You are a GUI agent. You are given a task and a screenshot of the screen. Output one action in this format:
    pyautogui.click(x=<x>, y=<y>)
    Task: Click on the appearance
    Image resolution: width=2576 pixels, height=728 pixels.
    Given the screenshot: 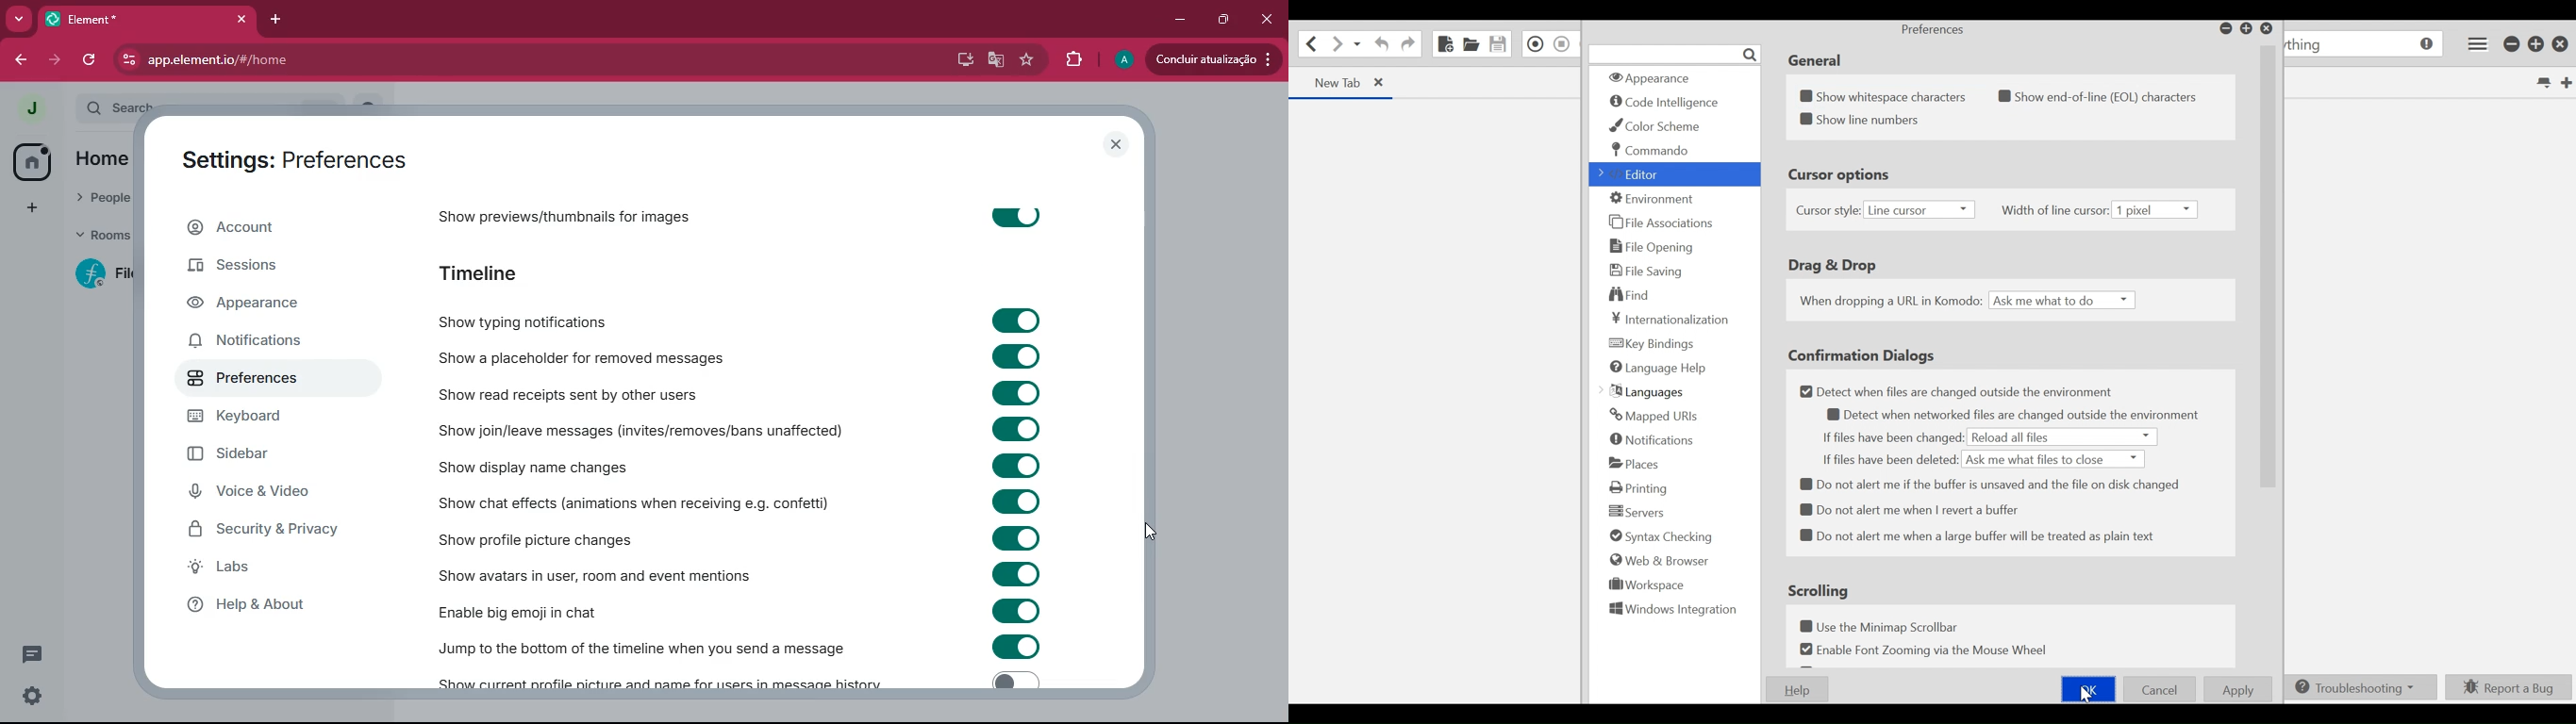 What is the action you would take?
    pyautogui.click(x=264, y=306)
    